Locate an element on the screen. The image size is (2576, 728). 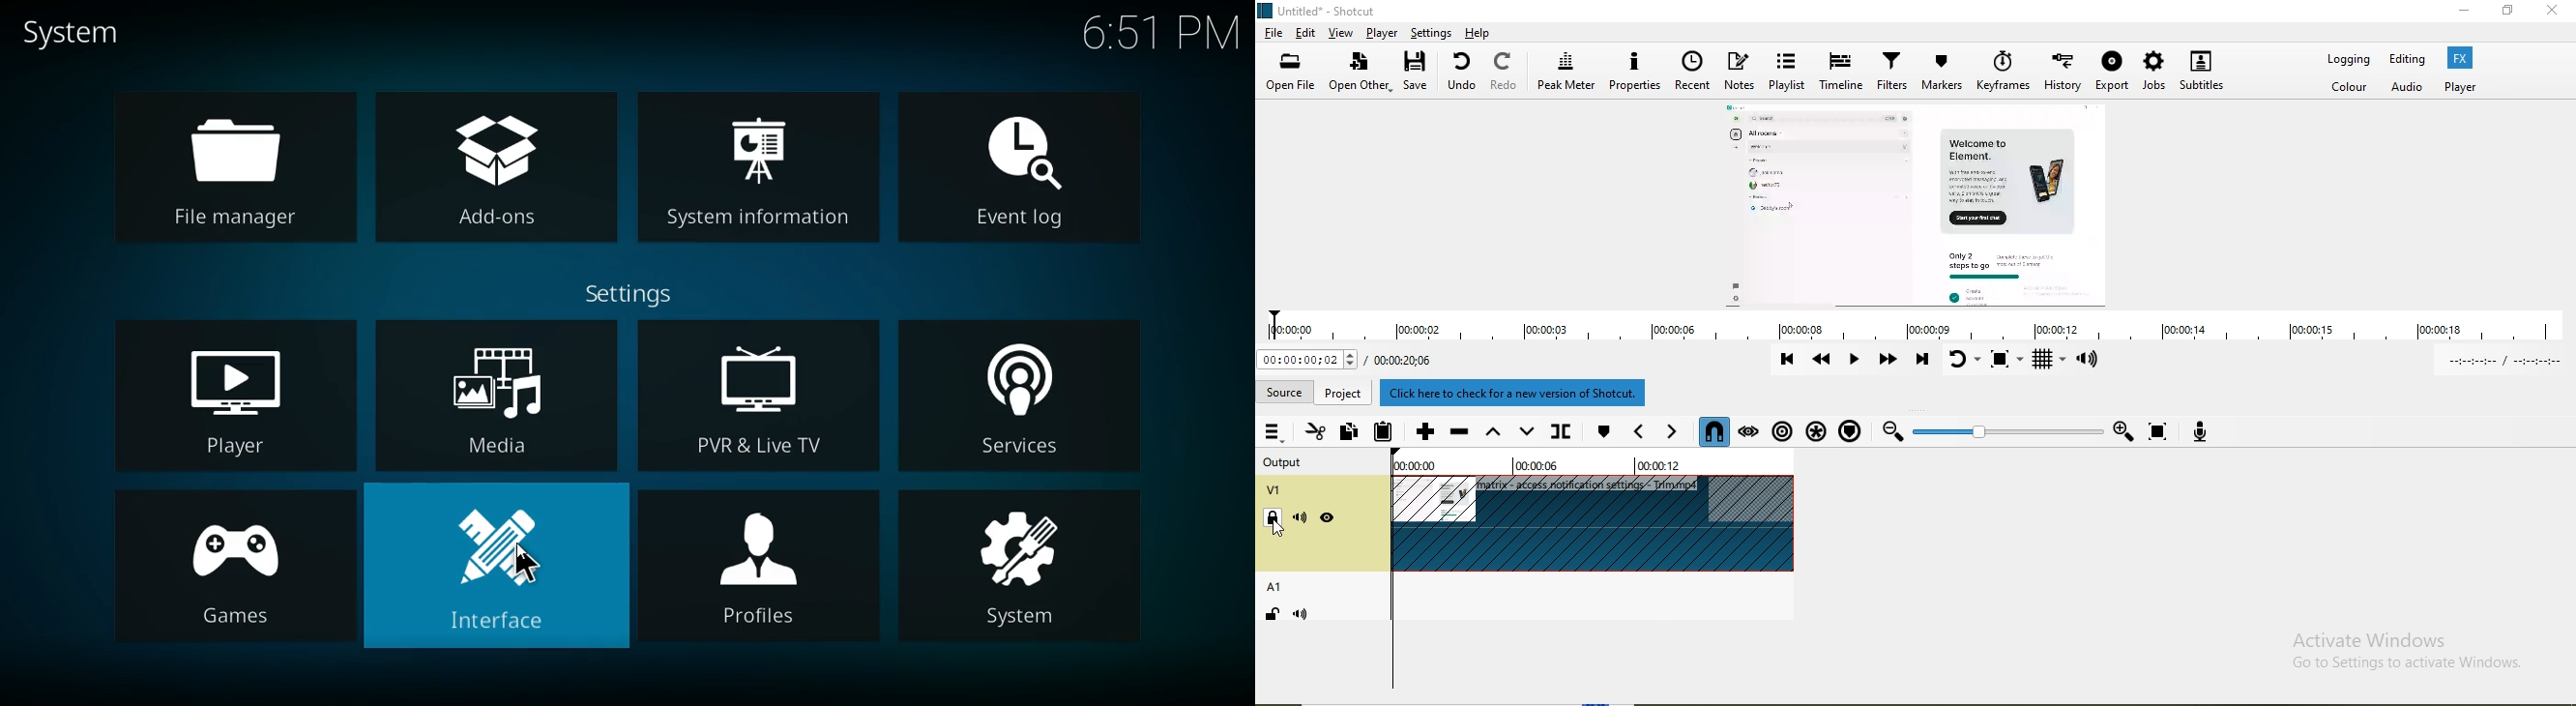
event log is located at coordinates (1022, 161).